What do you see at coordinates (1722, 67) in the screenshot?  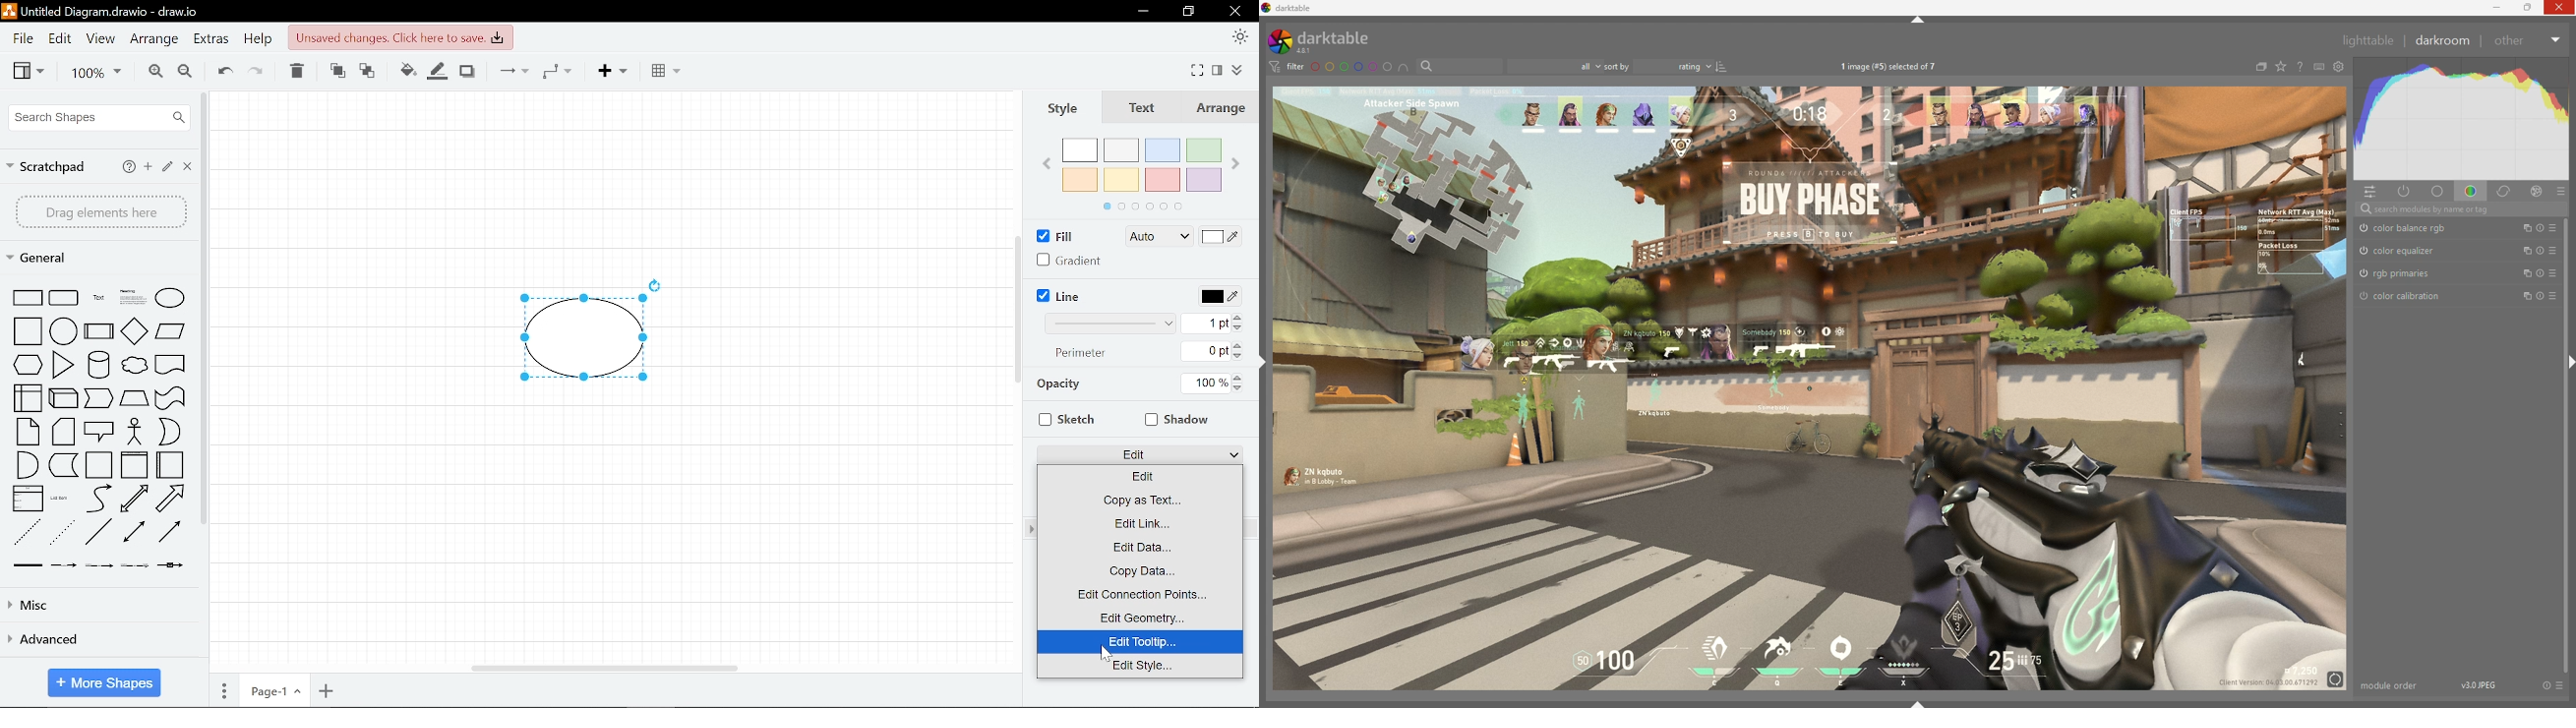 I see `reverse sort` at bounding box center [1722, 67].